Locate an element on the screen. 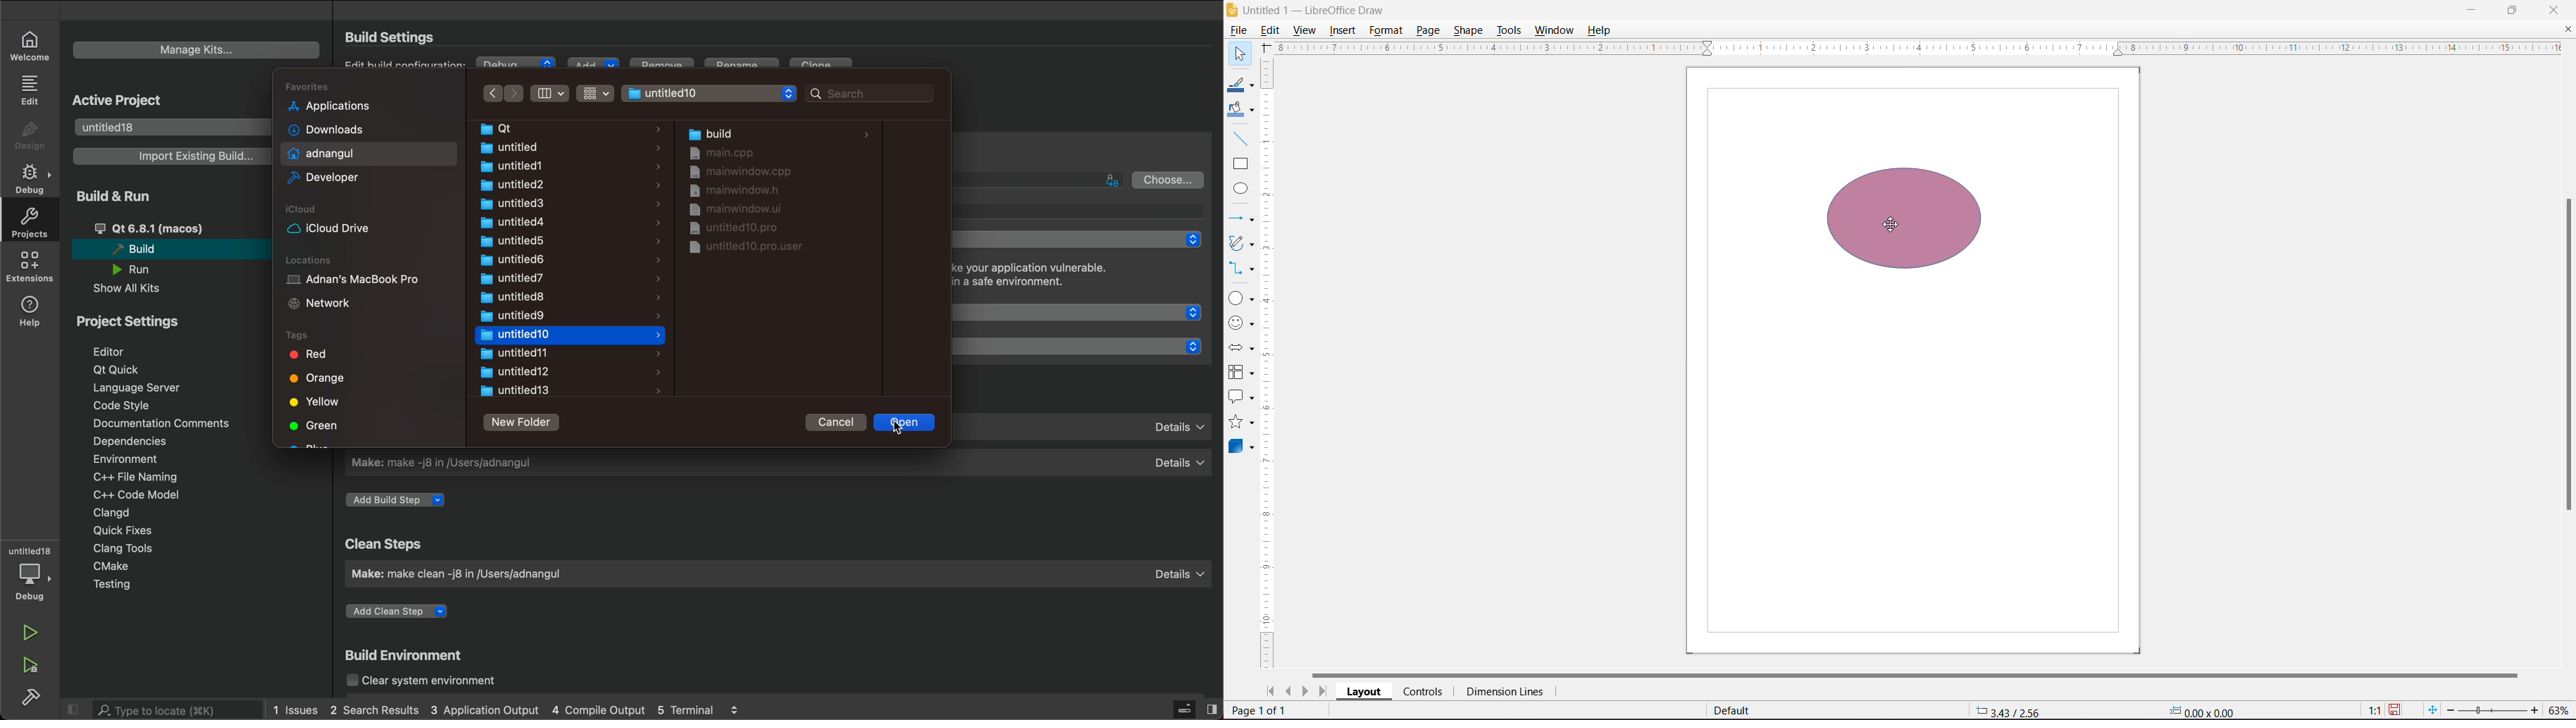  editor is located at coordinates (120, 350).